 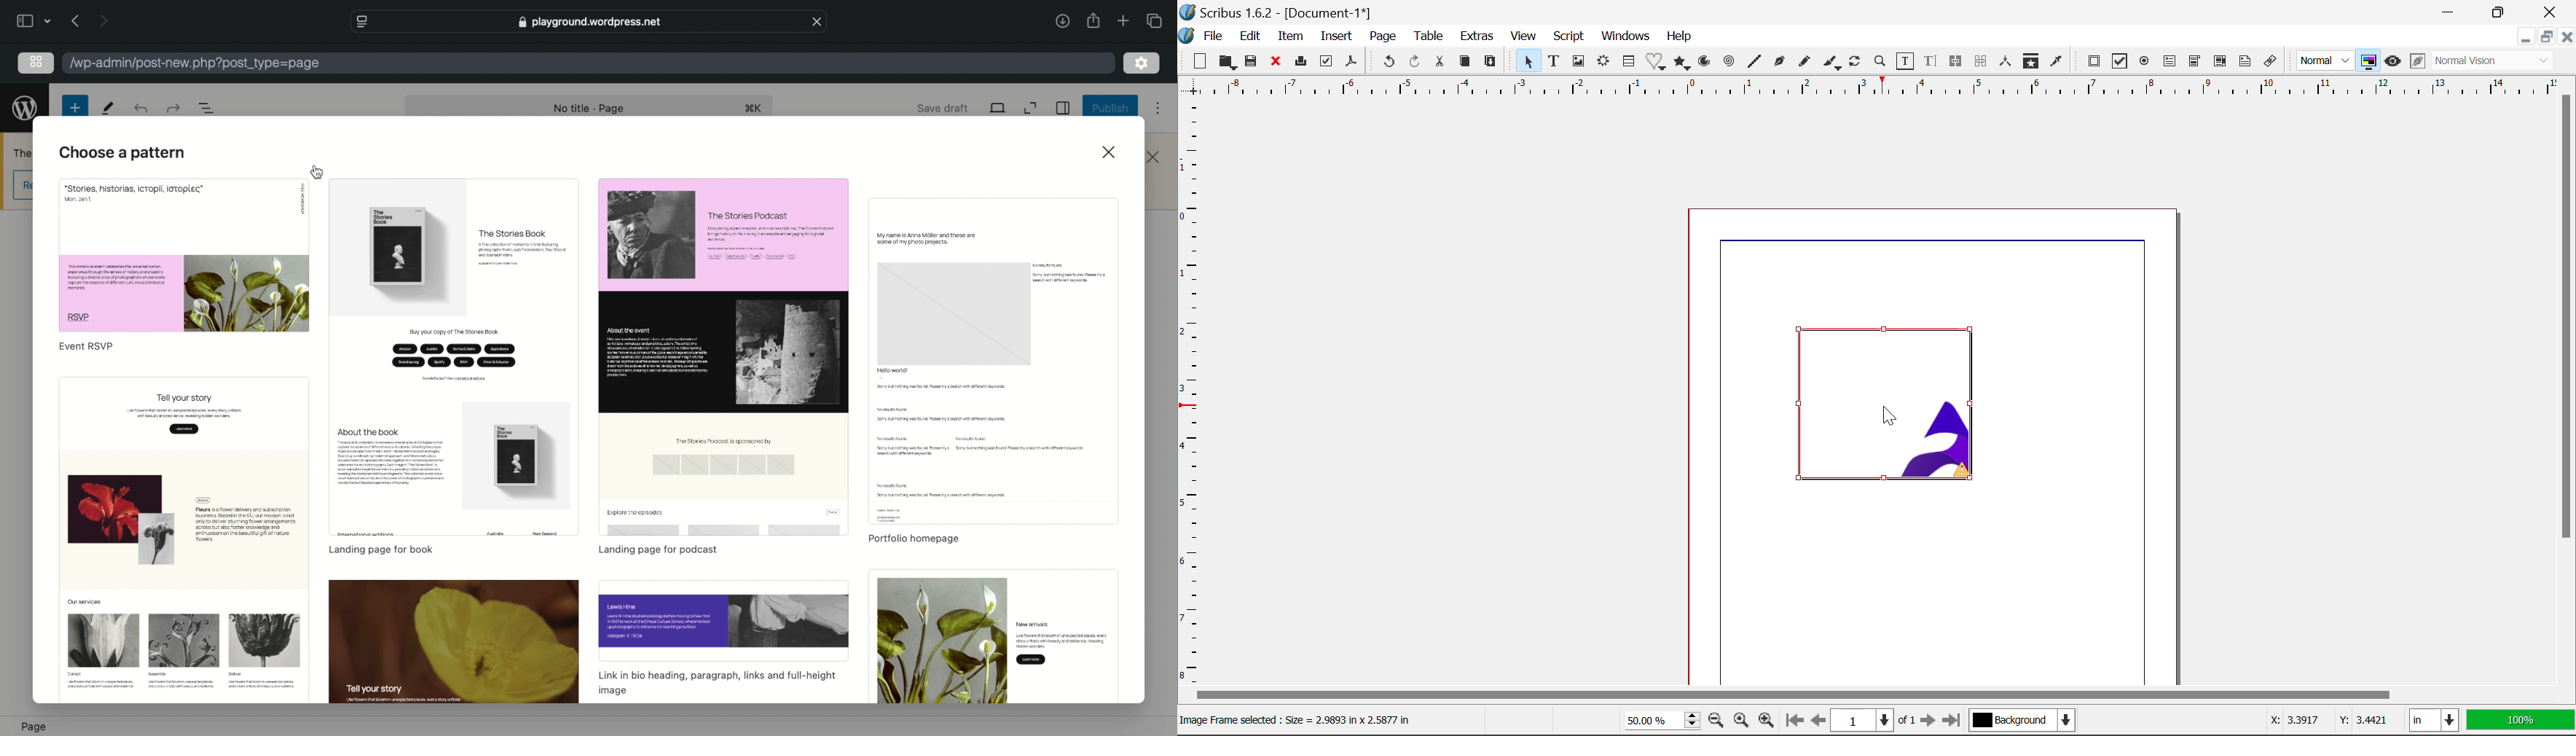 What do you see at coordinates (1338, 37) in the screenshot?
I see `Insert` at bounding box center [1338, 37].